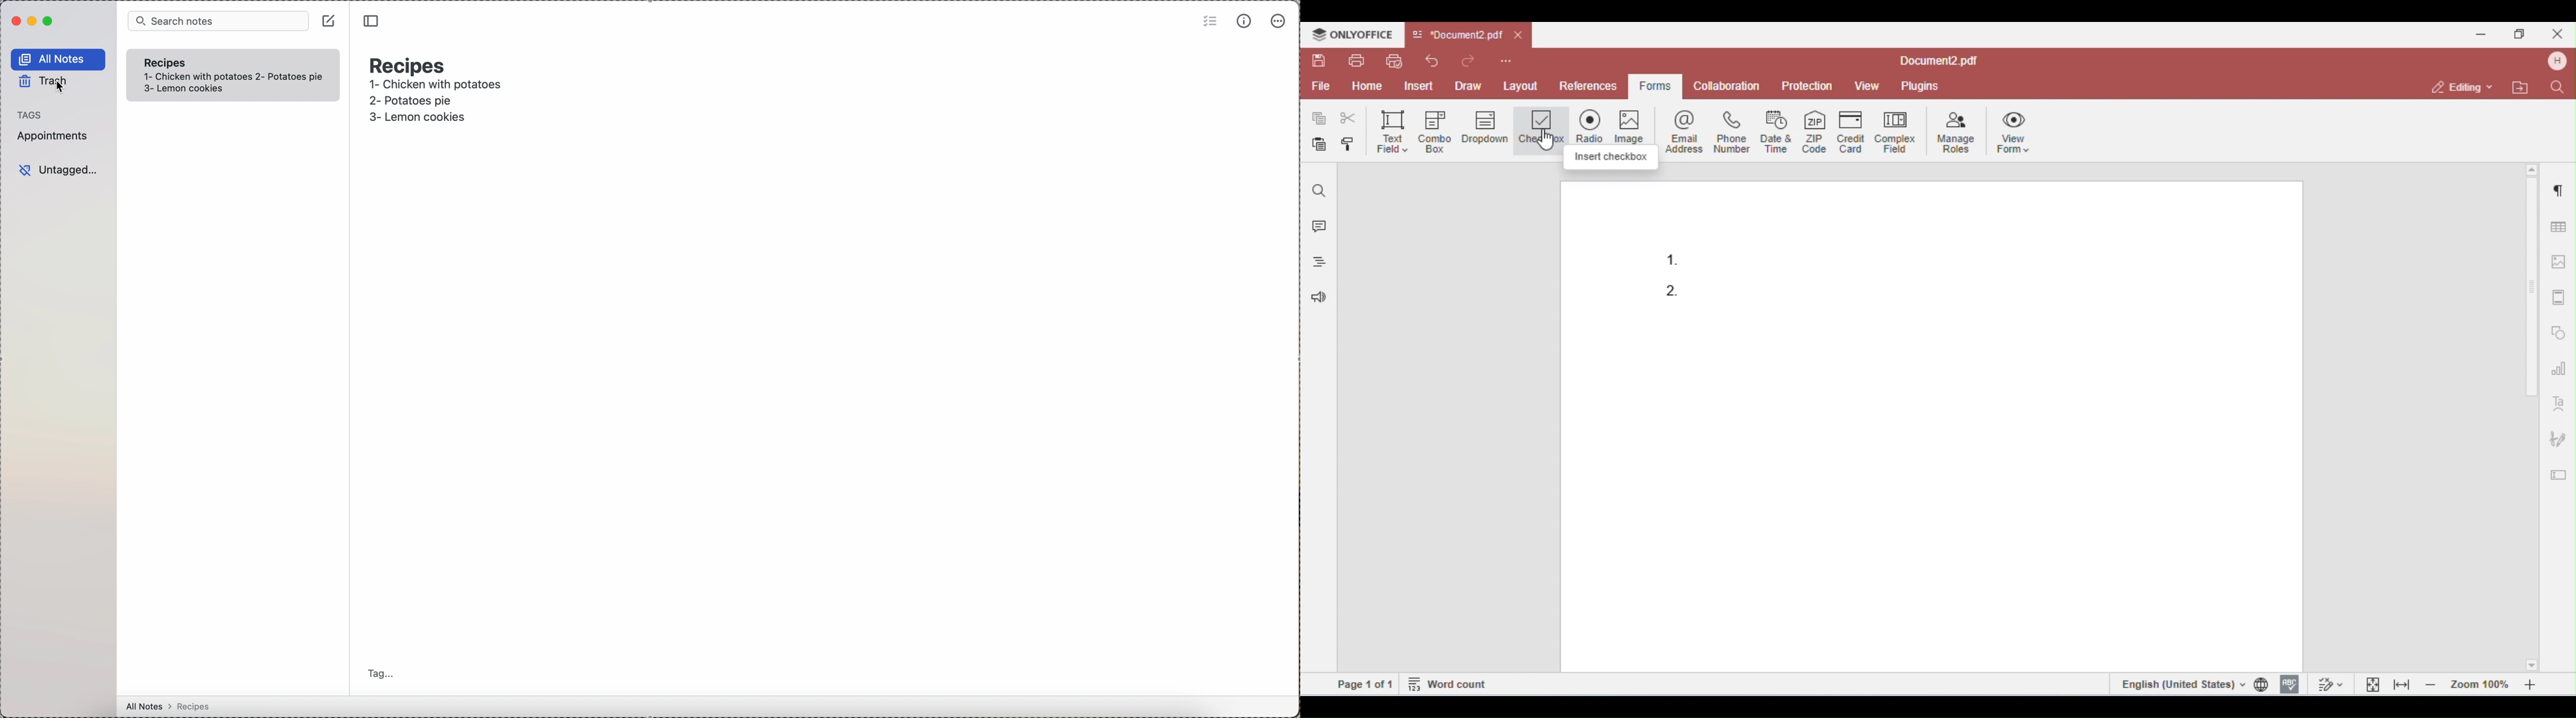  What do you see at coordinates (57, 91) in the screenshot?
I see `cursor` at bounding box center [57, 91].